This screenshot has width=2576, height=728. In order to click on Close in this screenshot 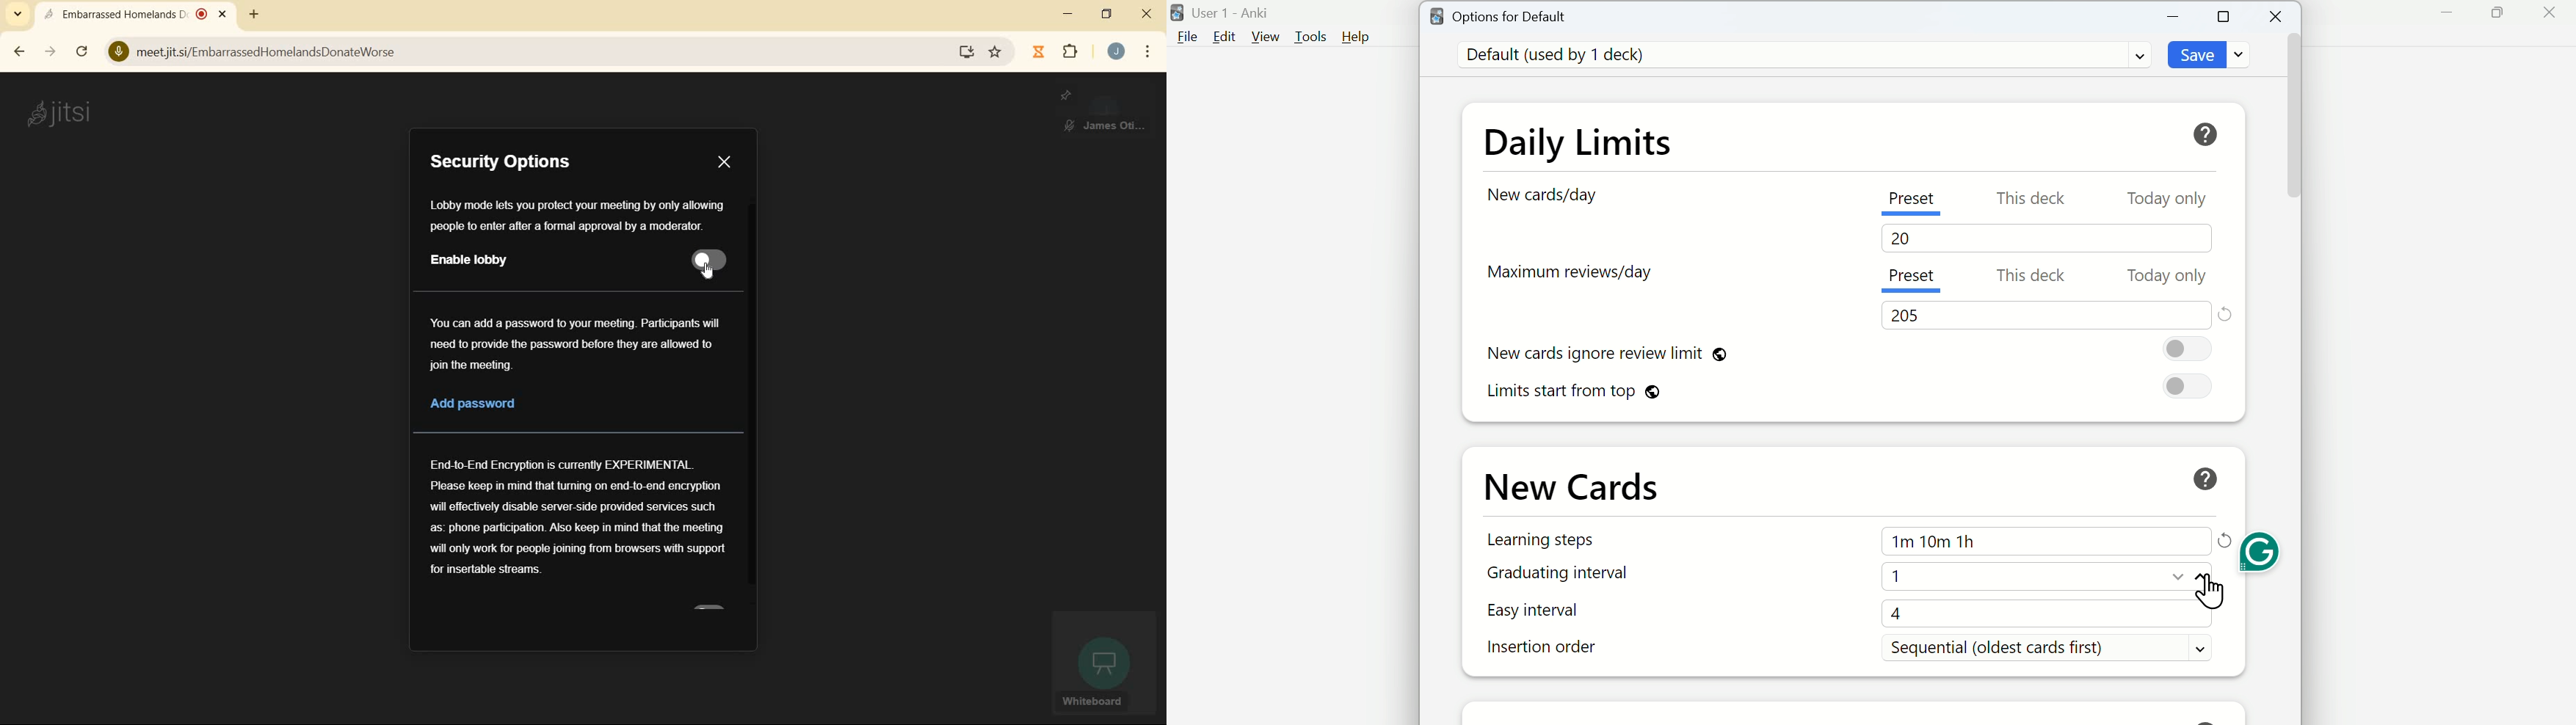, I will do `click(2552, 15)`.